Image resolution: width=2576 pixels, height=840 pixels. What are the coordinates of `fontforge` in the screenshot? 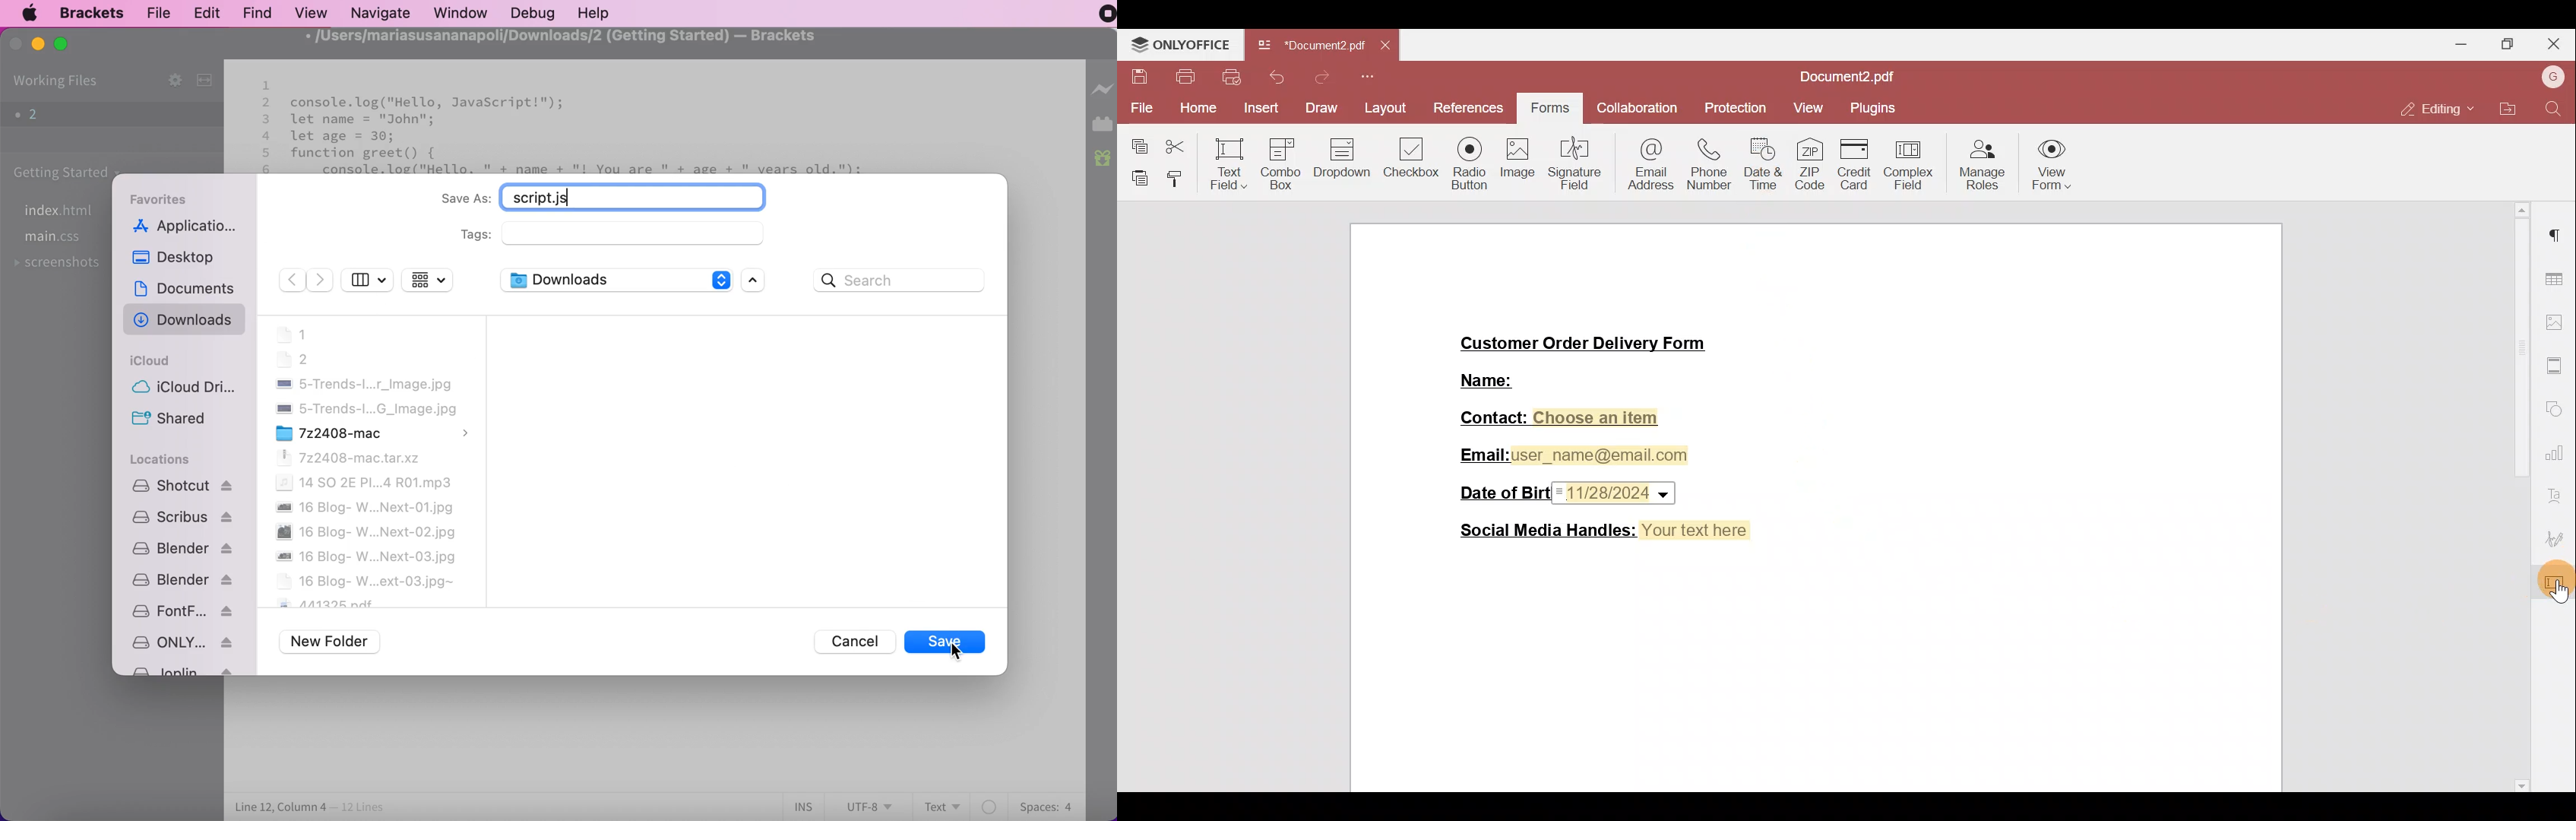 It's located at (182, 611).